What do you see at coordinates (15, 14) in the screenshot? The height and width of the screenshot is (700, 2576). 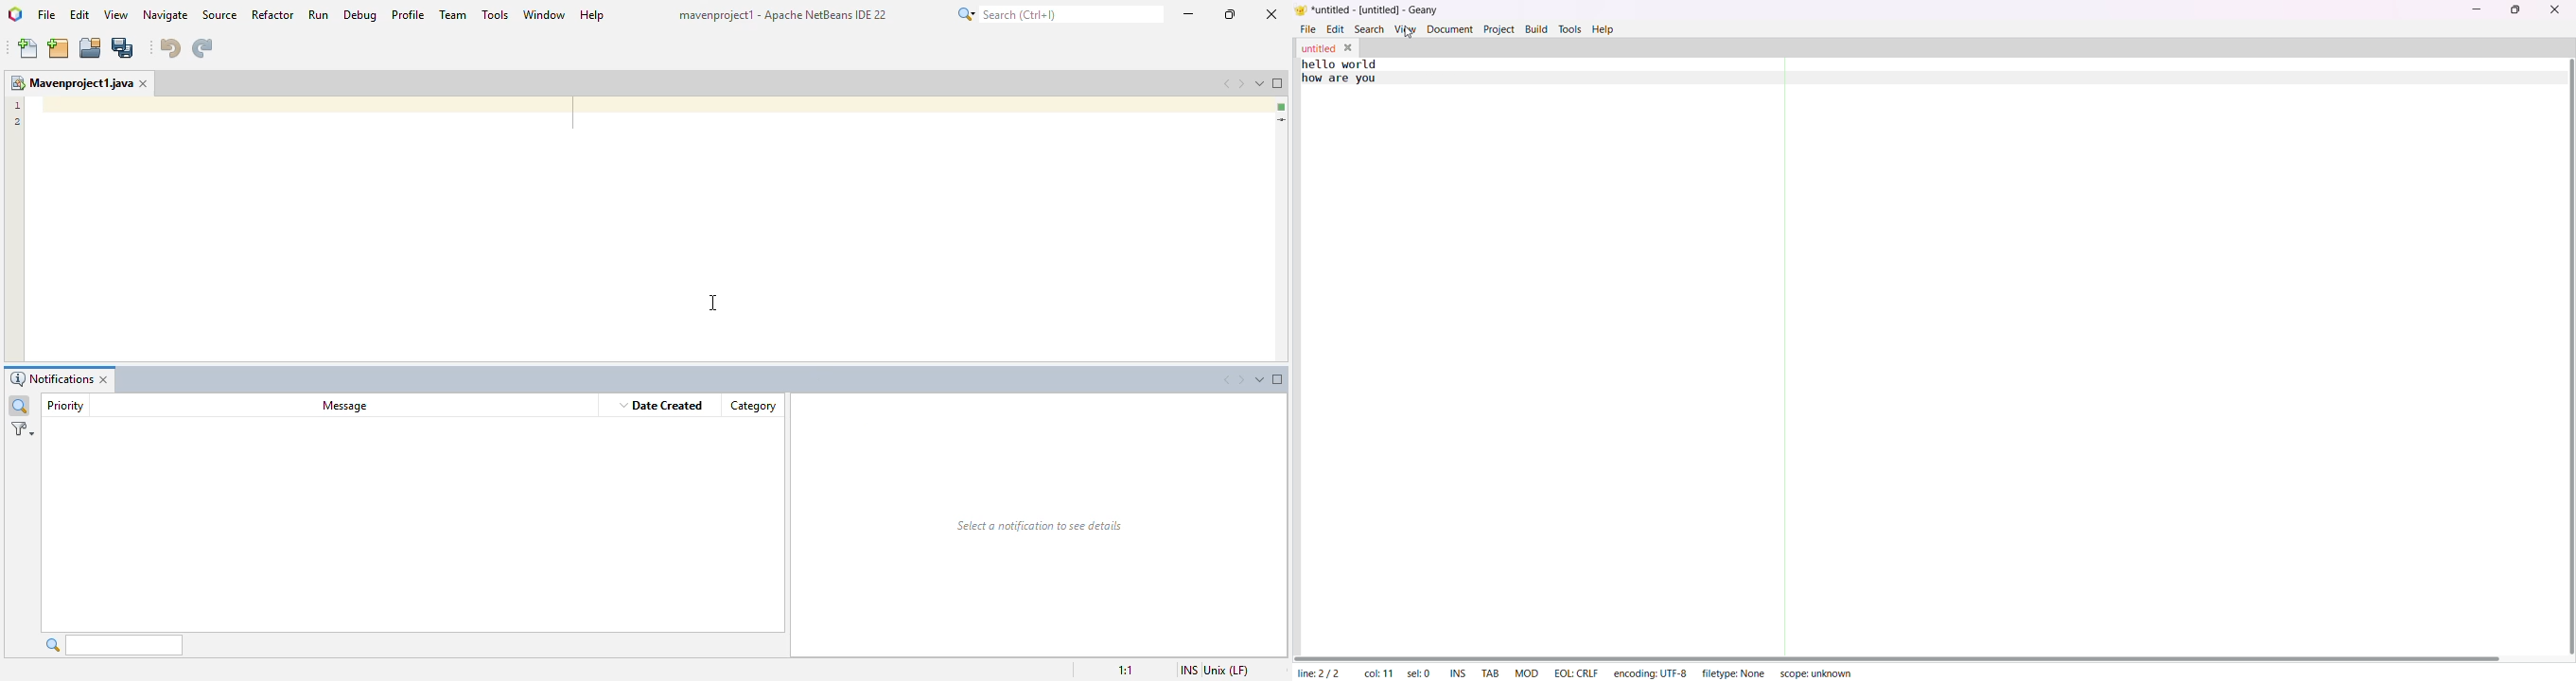 I see `logo` at bounding box center [15, 14].